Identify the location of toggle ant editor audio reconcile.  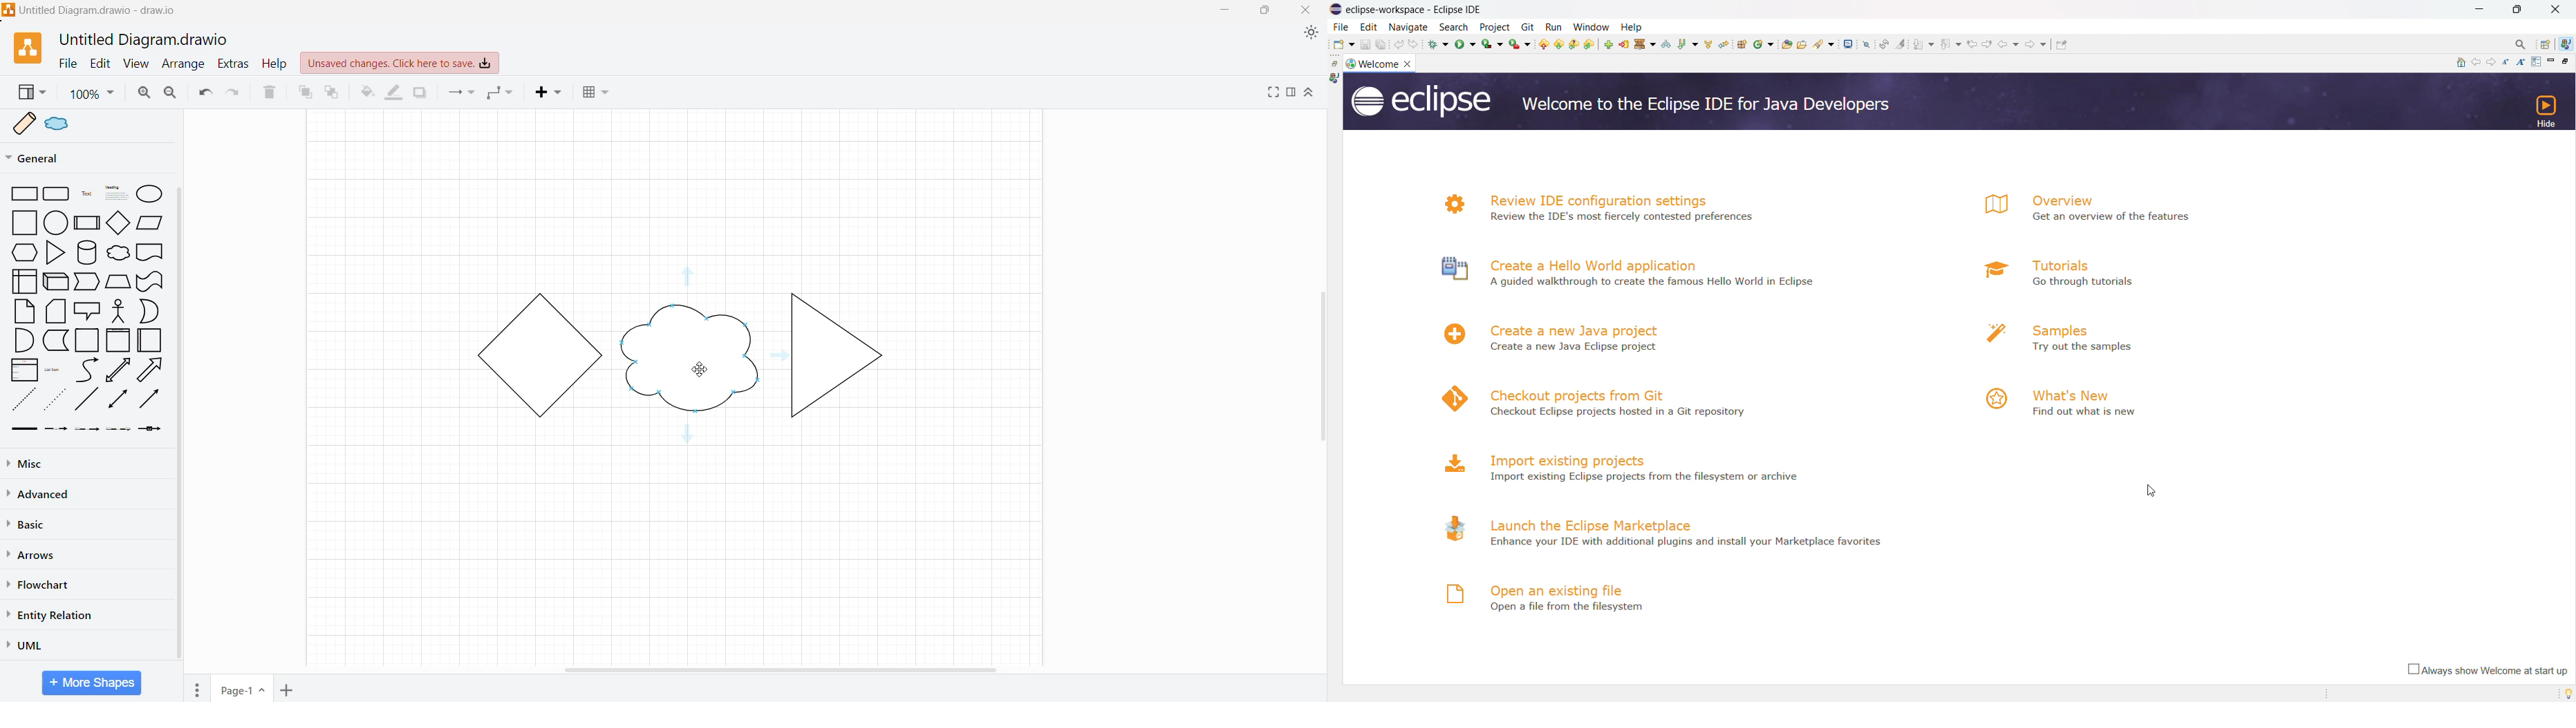
(1885, 44).